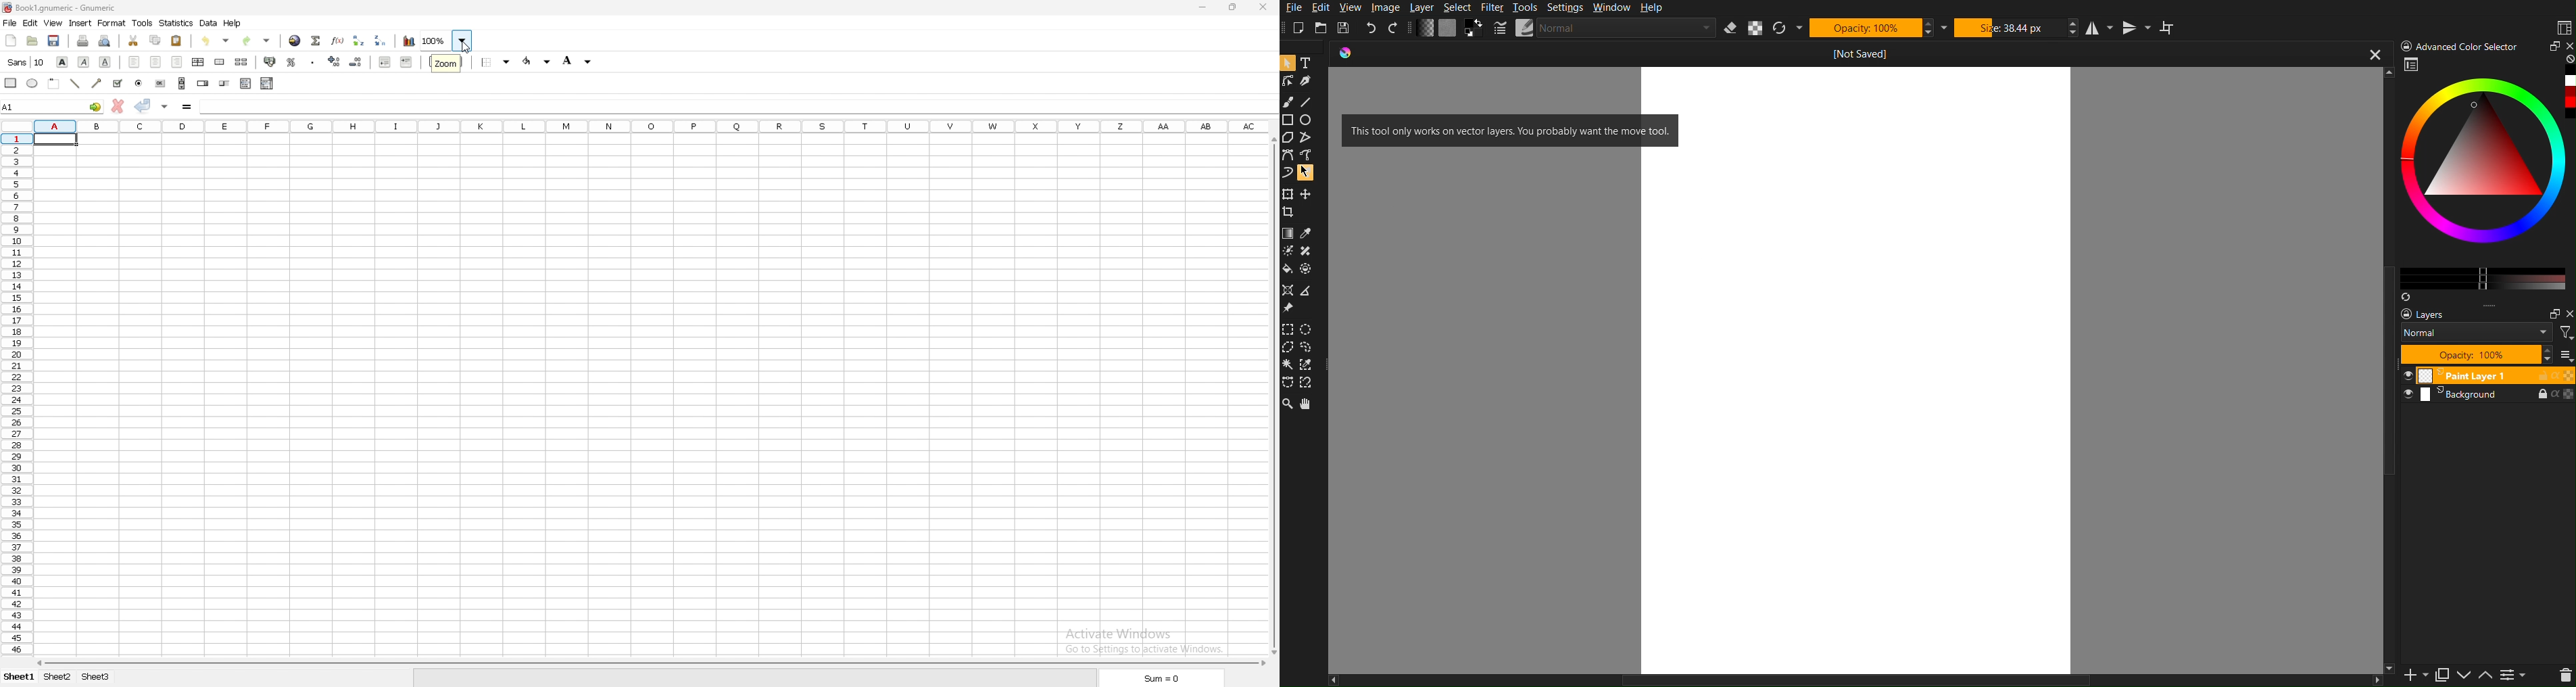  I want to click on save, so click(54, 40).